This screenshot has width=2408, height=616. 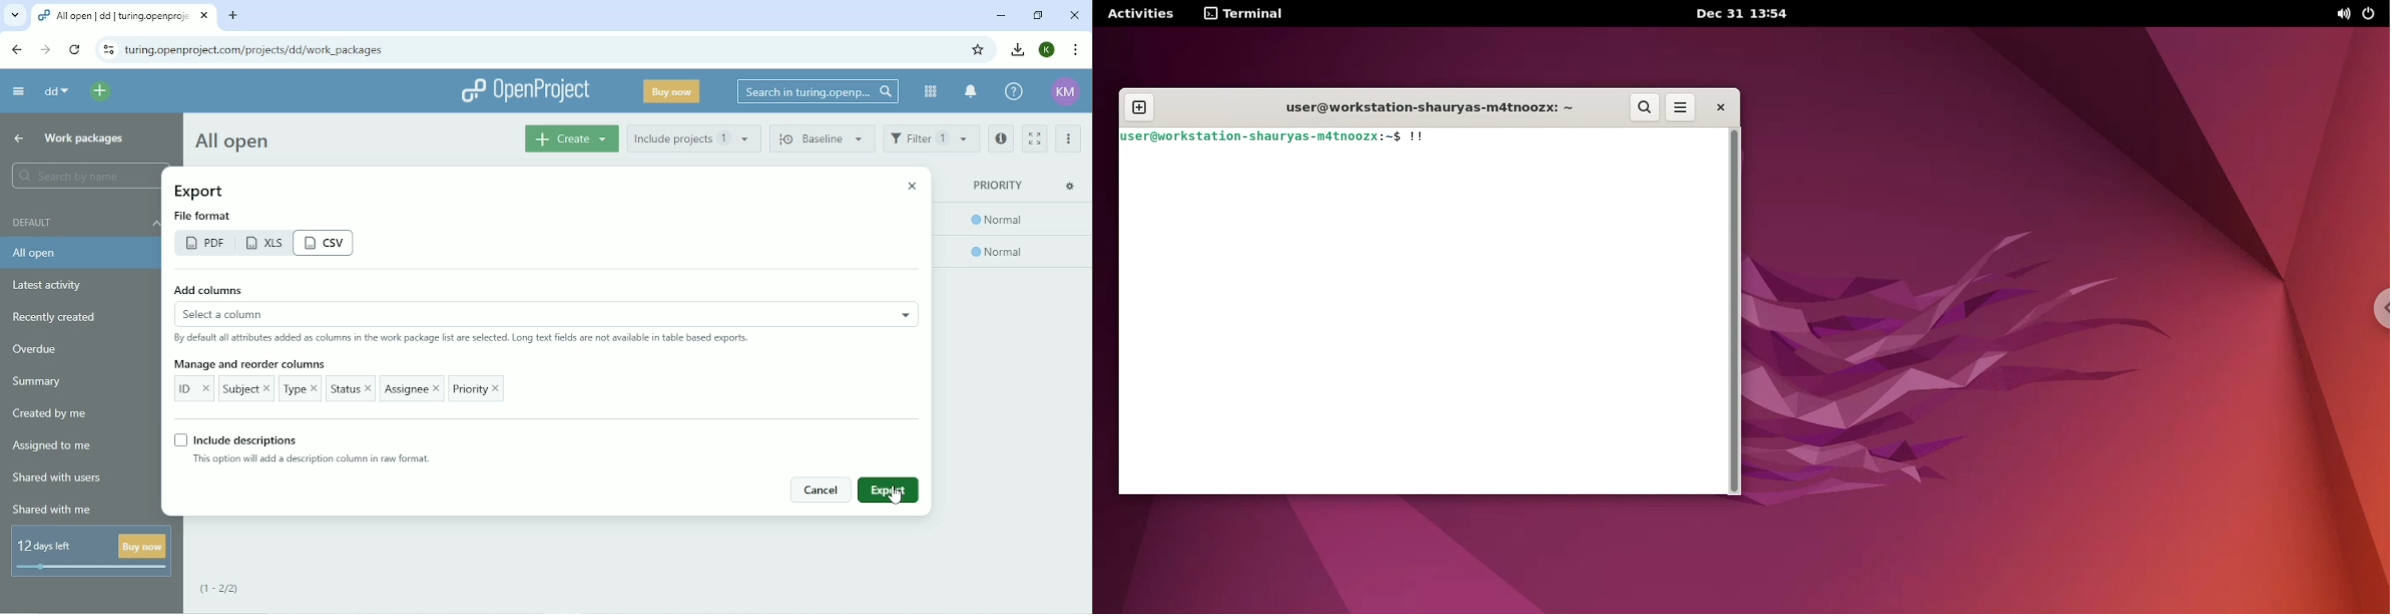 I want to click on Restore down, so click(x=1038, y=14).